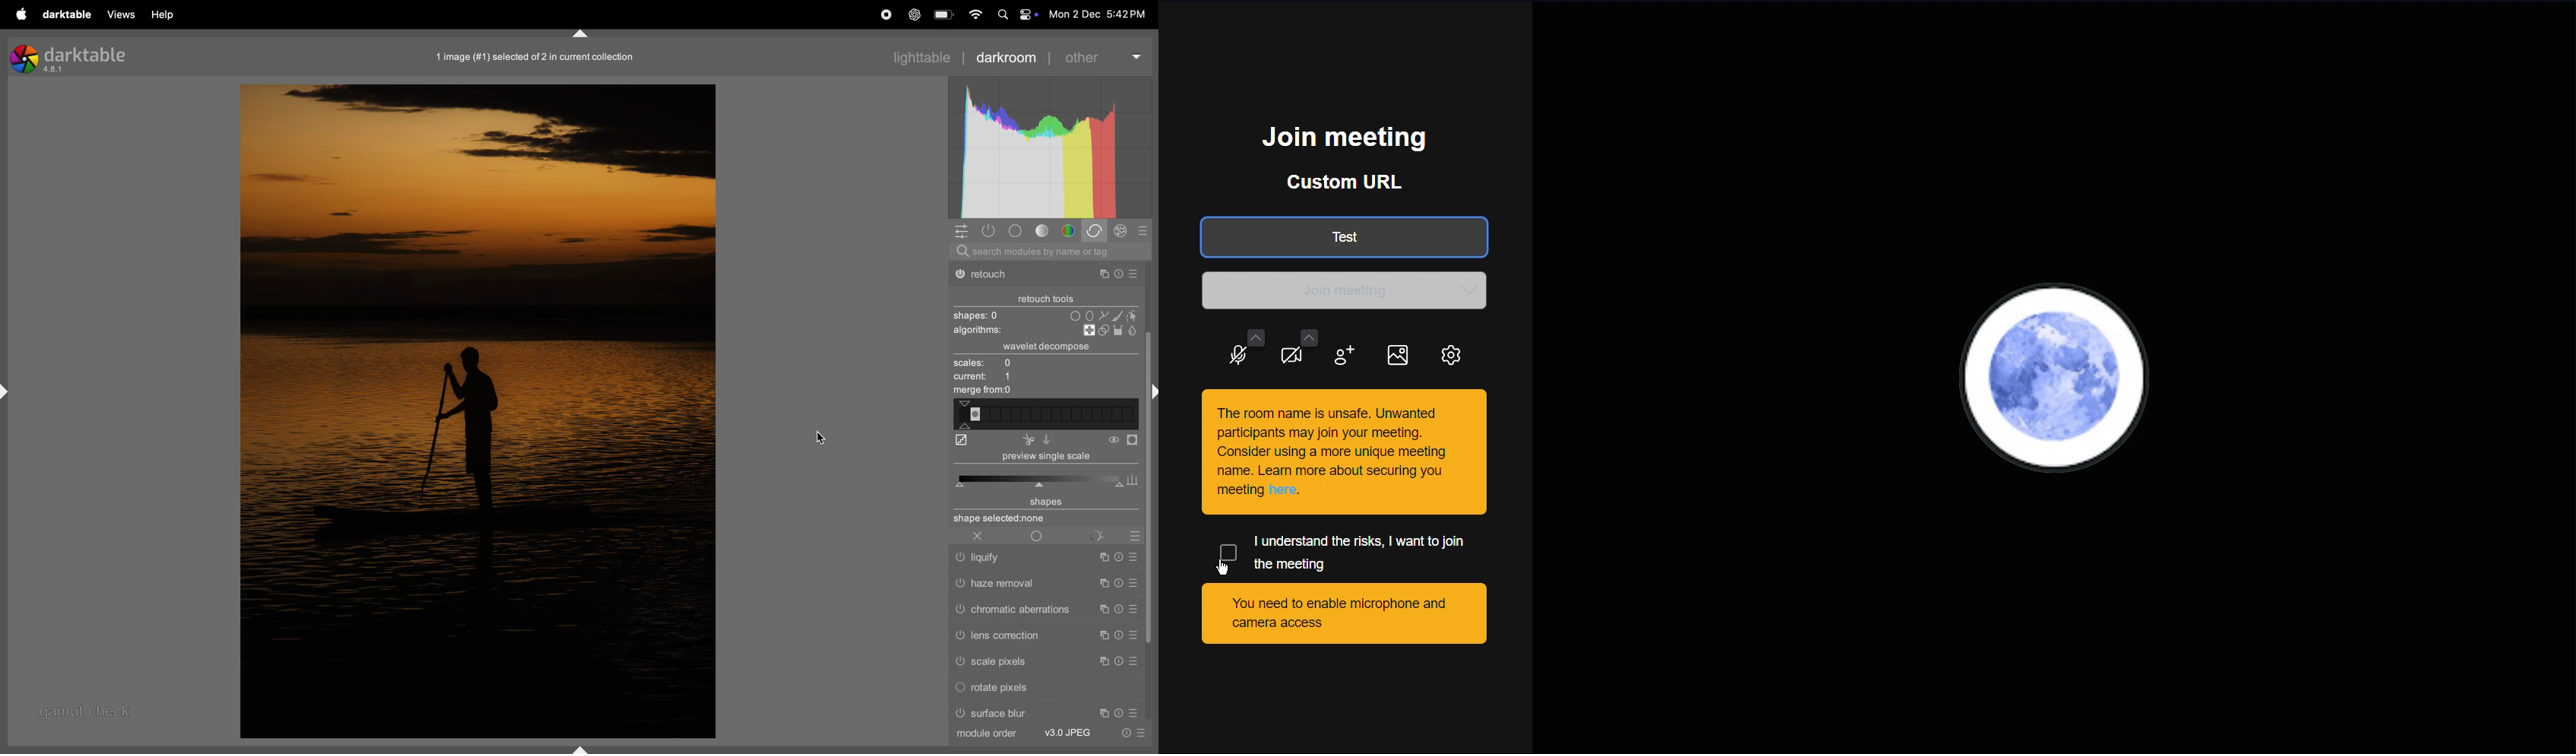  I want to click on surface blur, so click(1048, 714).